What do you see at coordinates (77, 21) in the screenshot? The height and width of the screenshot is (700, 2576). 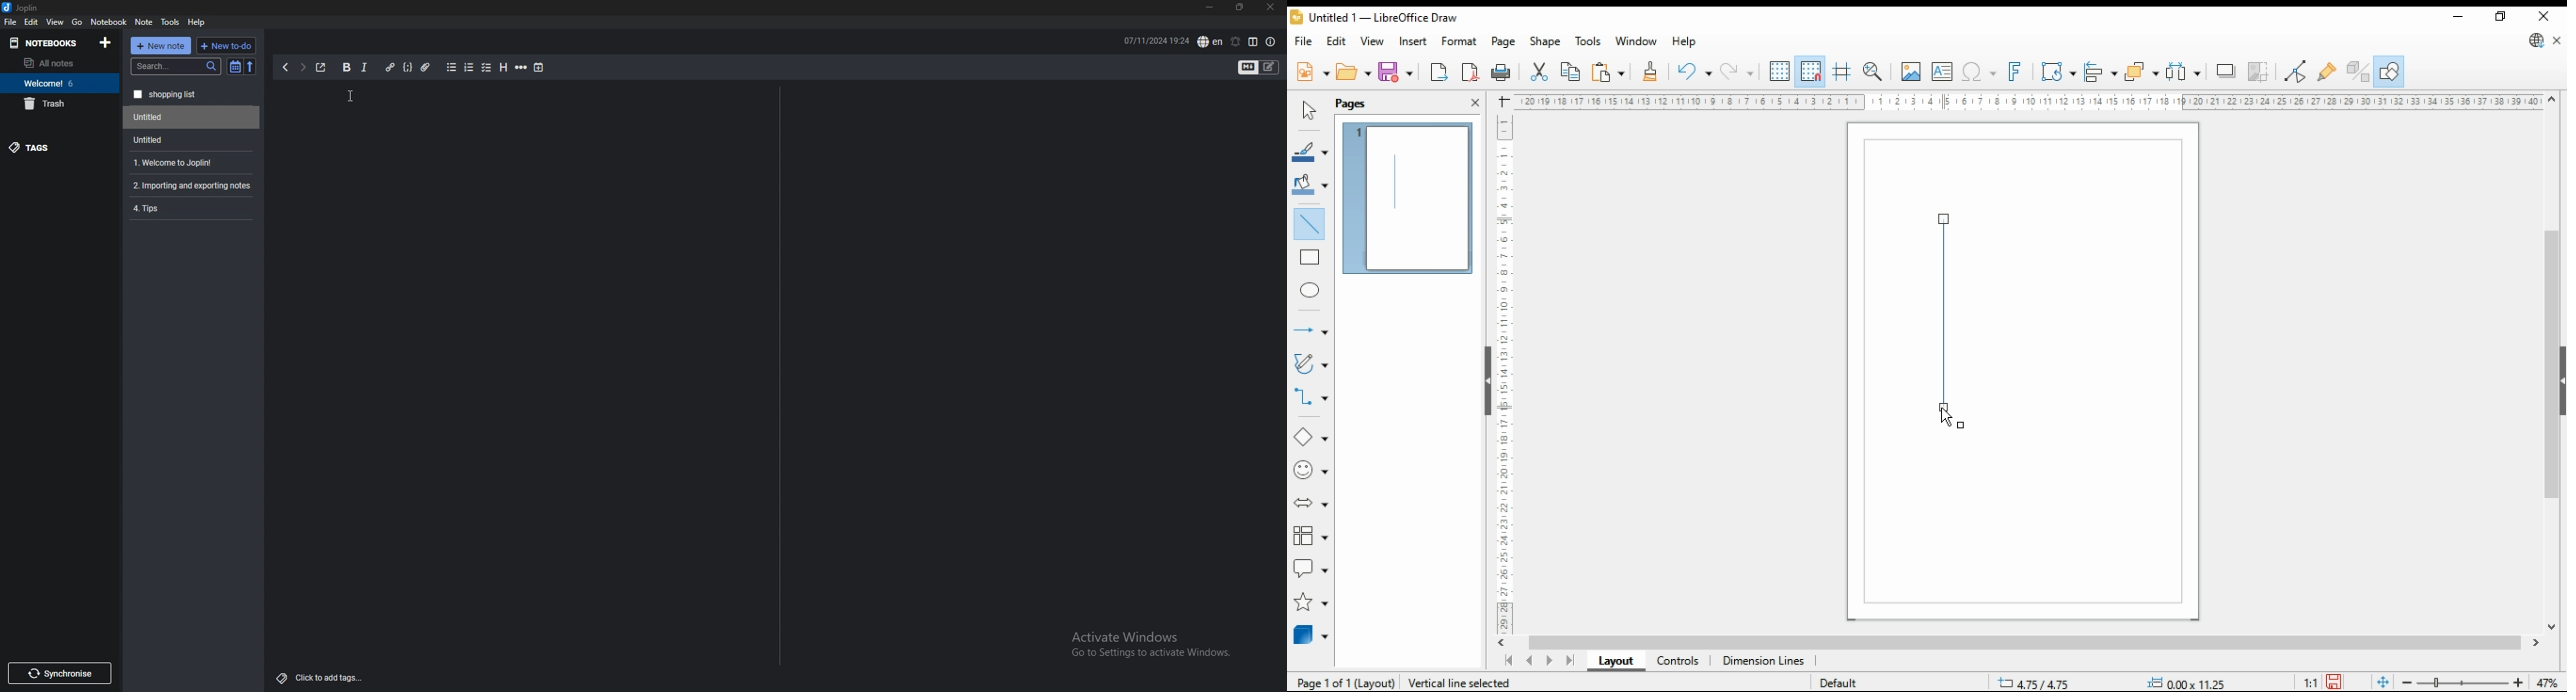 I see `go` at bounding box center [77, 21].